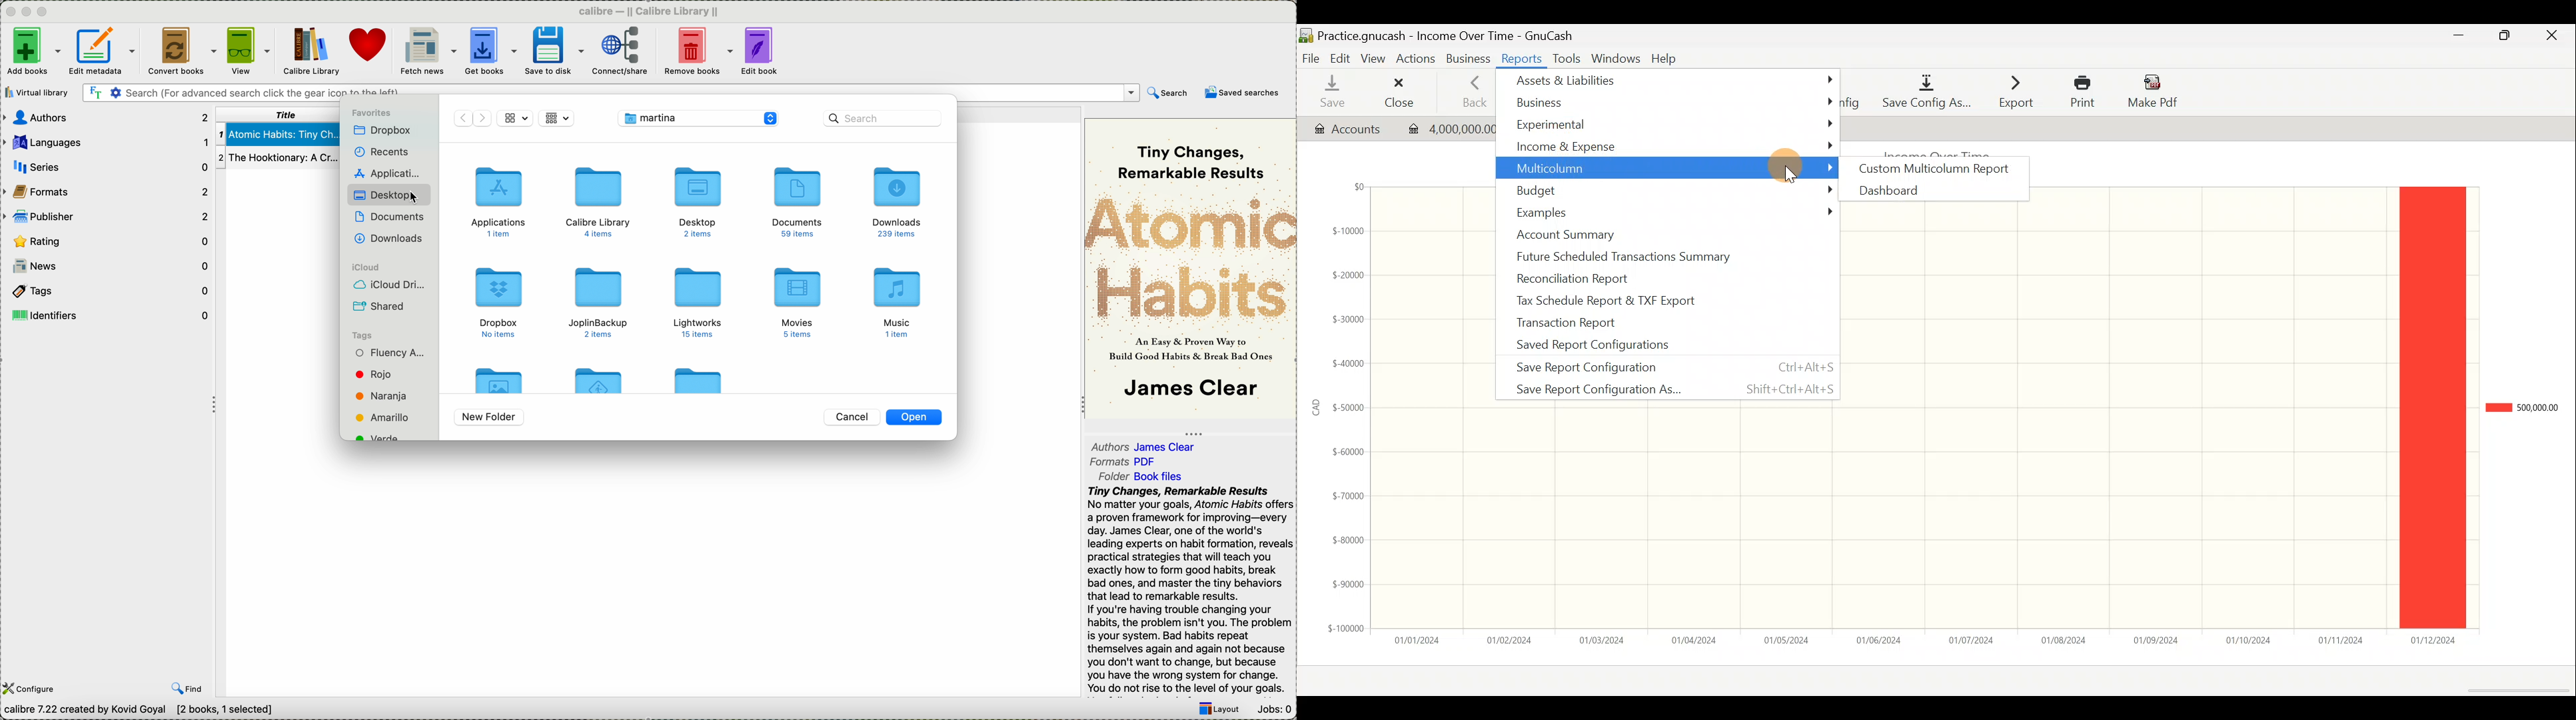  Describe the element at coordinates (1616, 58) in the screenshot. I see `Windows` at that location.